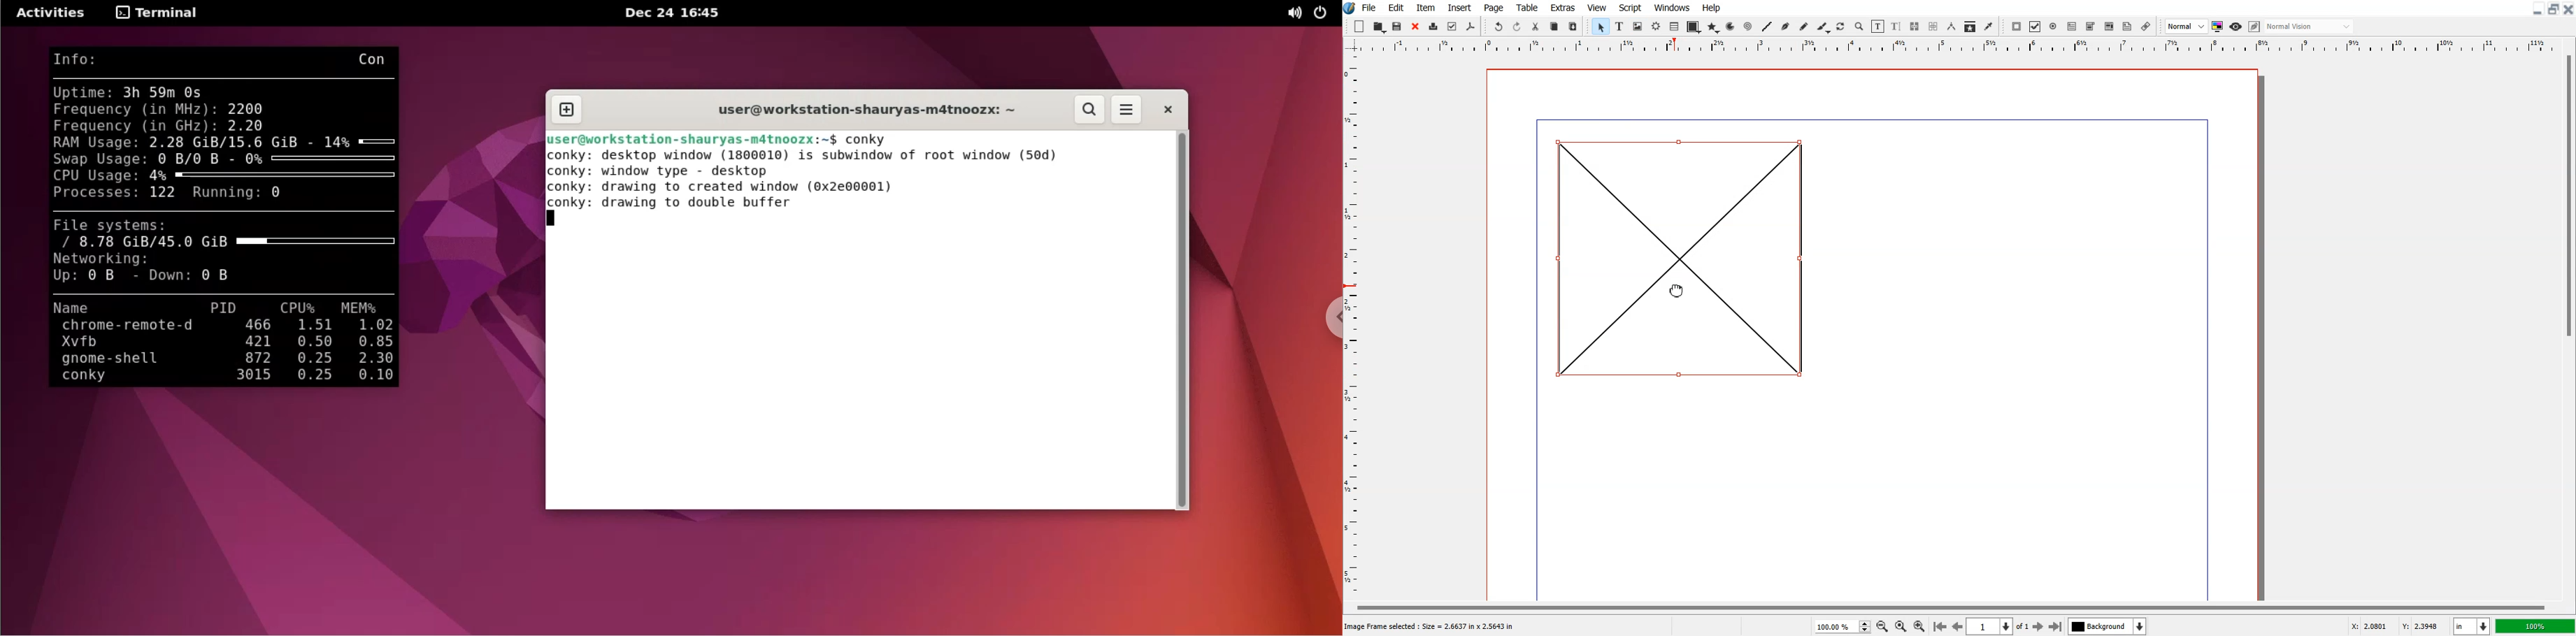  I want to click on Go to Next Page, so click(2040, 627).